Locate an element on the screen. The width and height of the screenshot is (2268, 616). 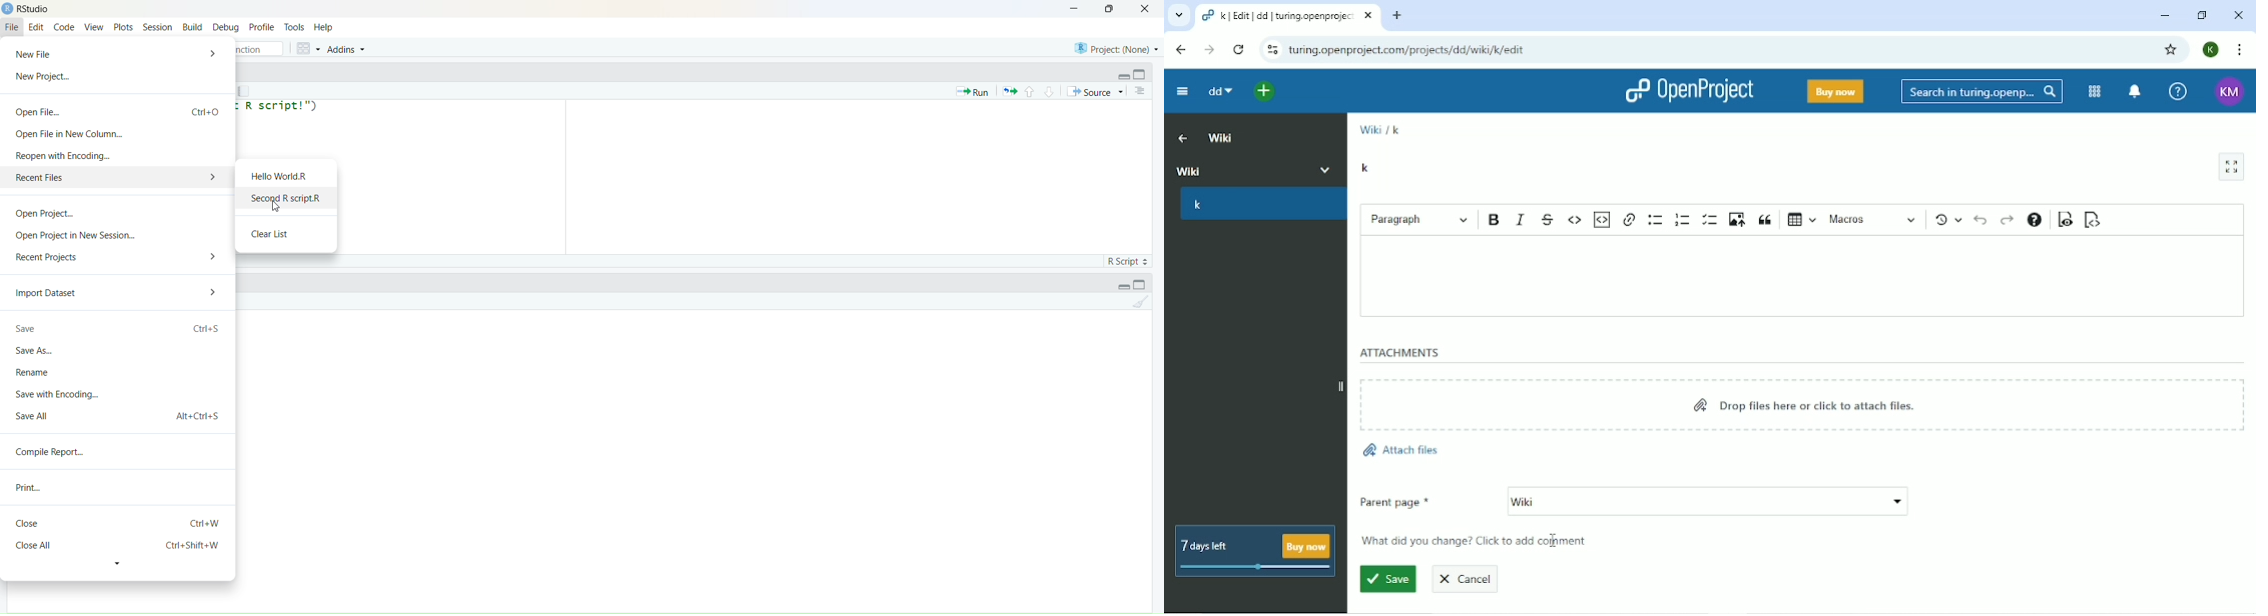
Debug is located at coordinates (226, 29).